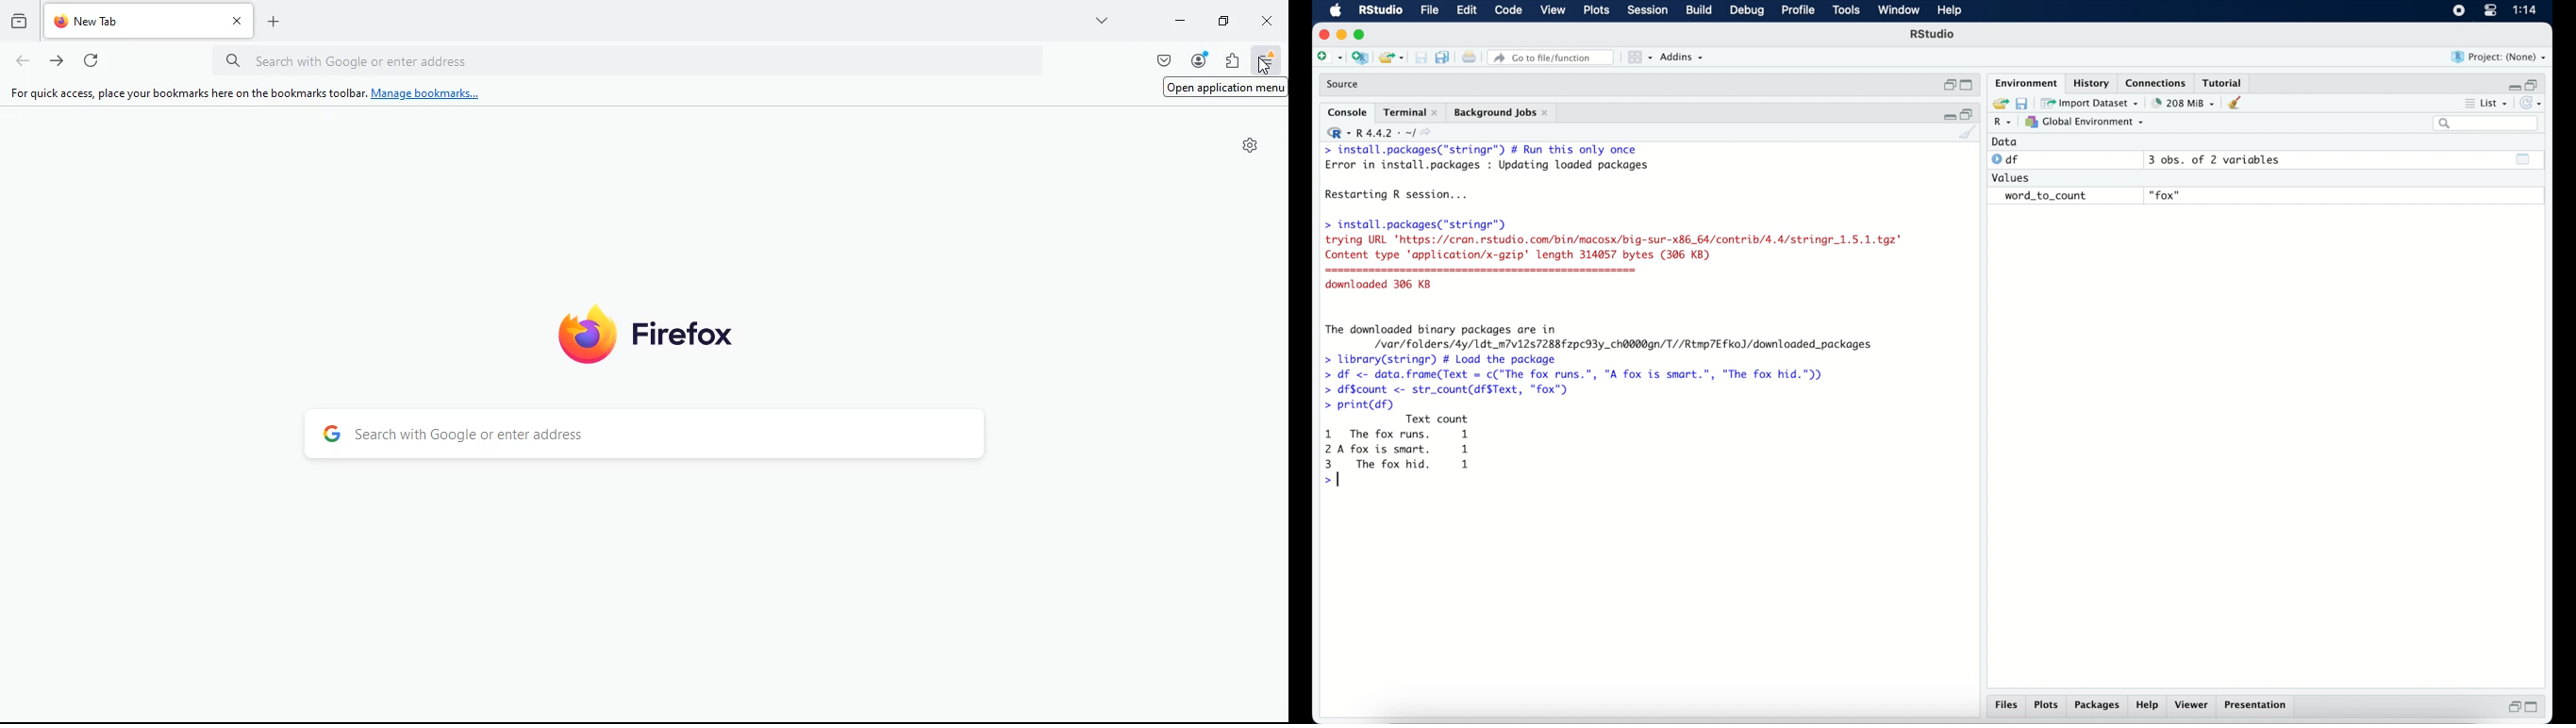  Describe the element at coordinates (1613, 292) in the screenshot. I see `> install.packages("stringr")

trying URL 'https://cran.rstudio.com/bin/macosx/big-sur-x86_64/contrib/4.4/stringr_1.5.1.tgz"

Content type application/x-gzip' length 314057 bytes (306 KB)

downloaded 306 KB

The downloaded binary packages are in
/var/folders/4y/1dt_m7v12s7288fzpc93y_ch@@0dgn/T//Rtmp7Efko)/downloaded_packages

> library(stringr) # Load the package]` at that location.